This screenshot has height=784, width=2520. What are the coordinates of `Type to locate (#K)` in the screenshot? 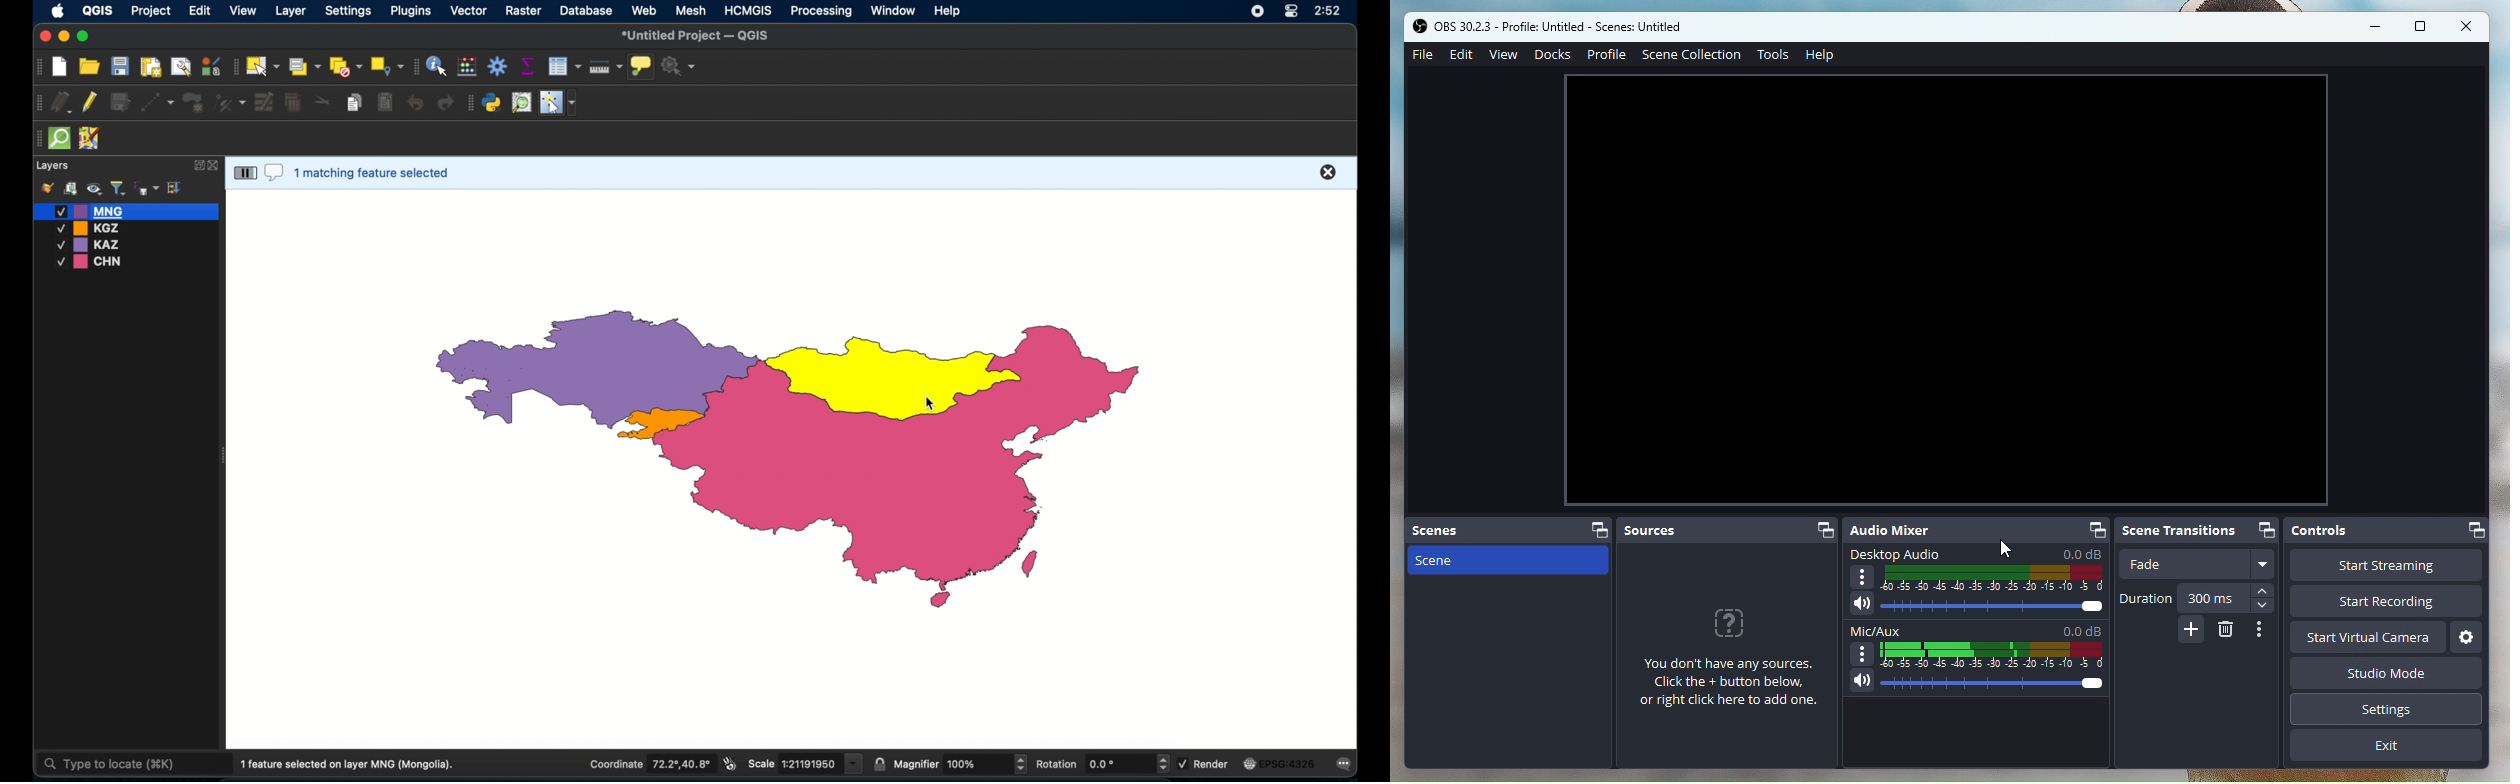 It's located at (121, 765).